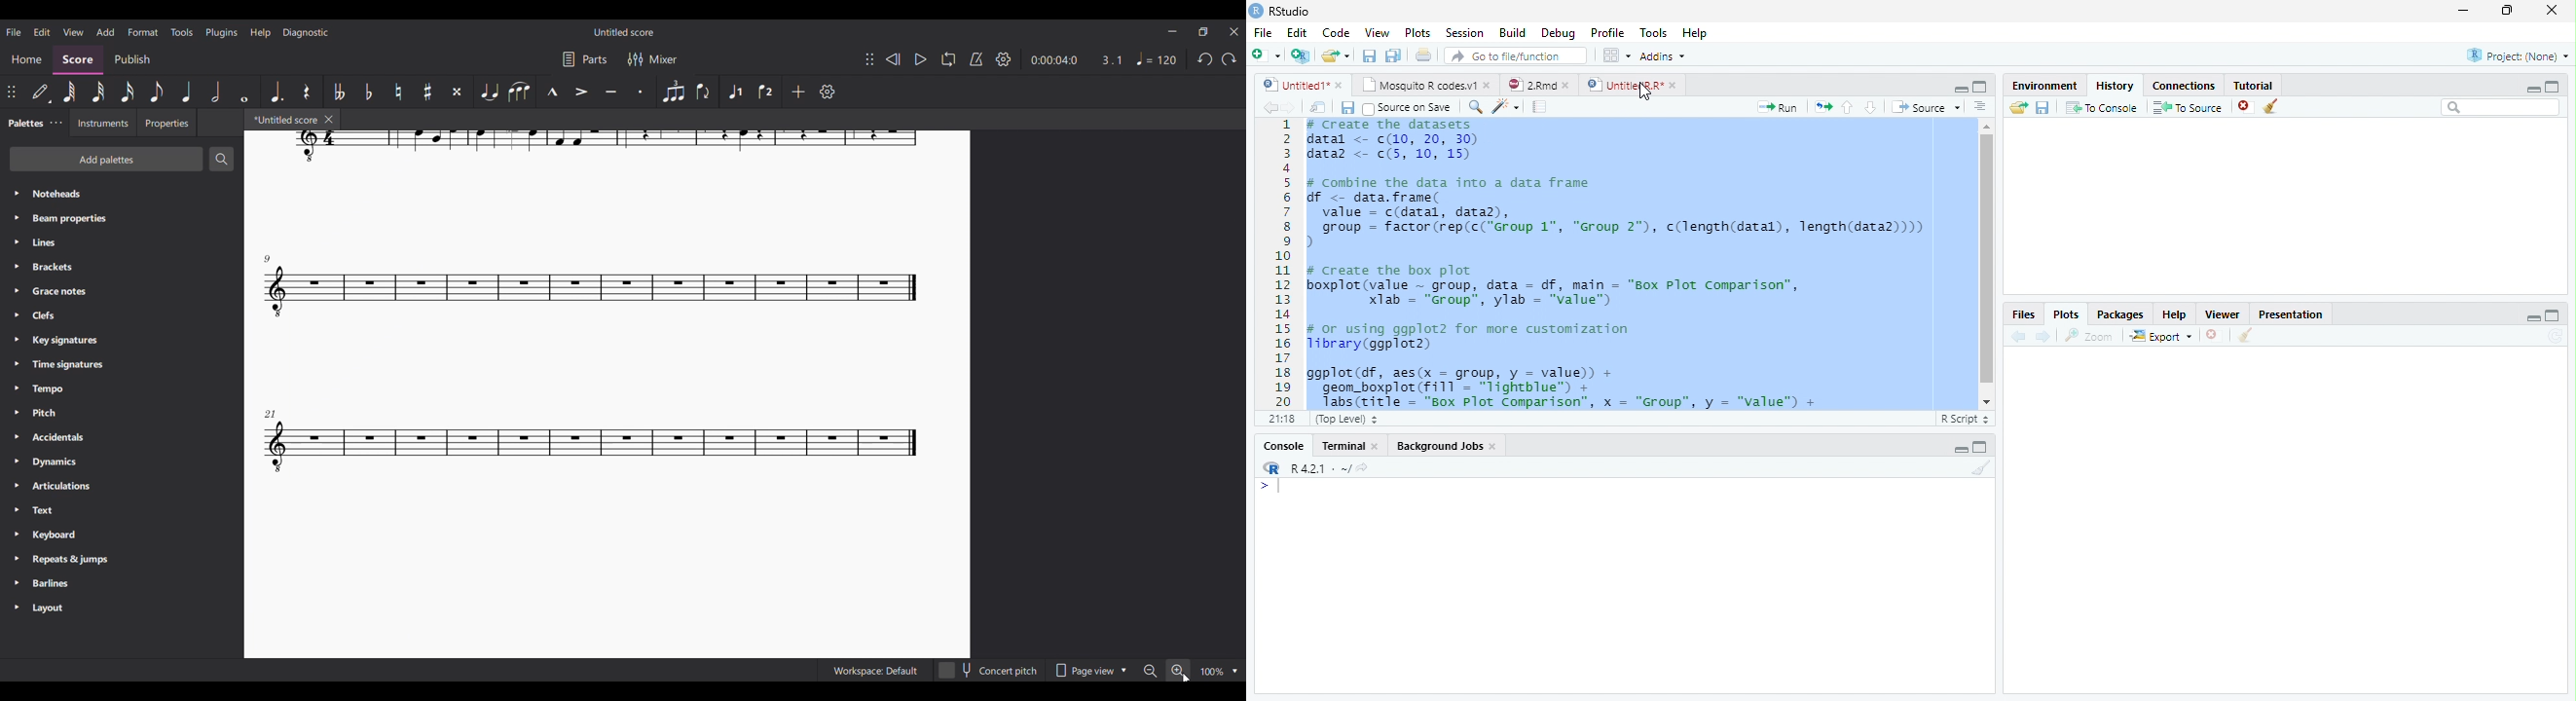 This screenshot has width=2576, height=728. Describe the element at coordinates (1624, 86) in the screenshot. I see `UntitledR.R*` at that location.